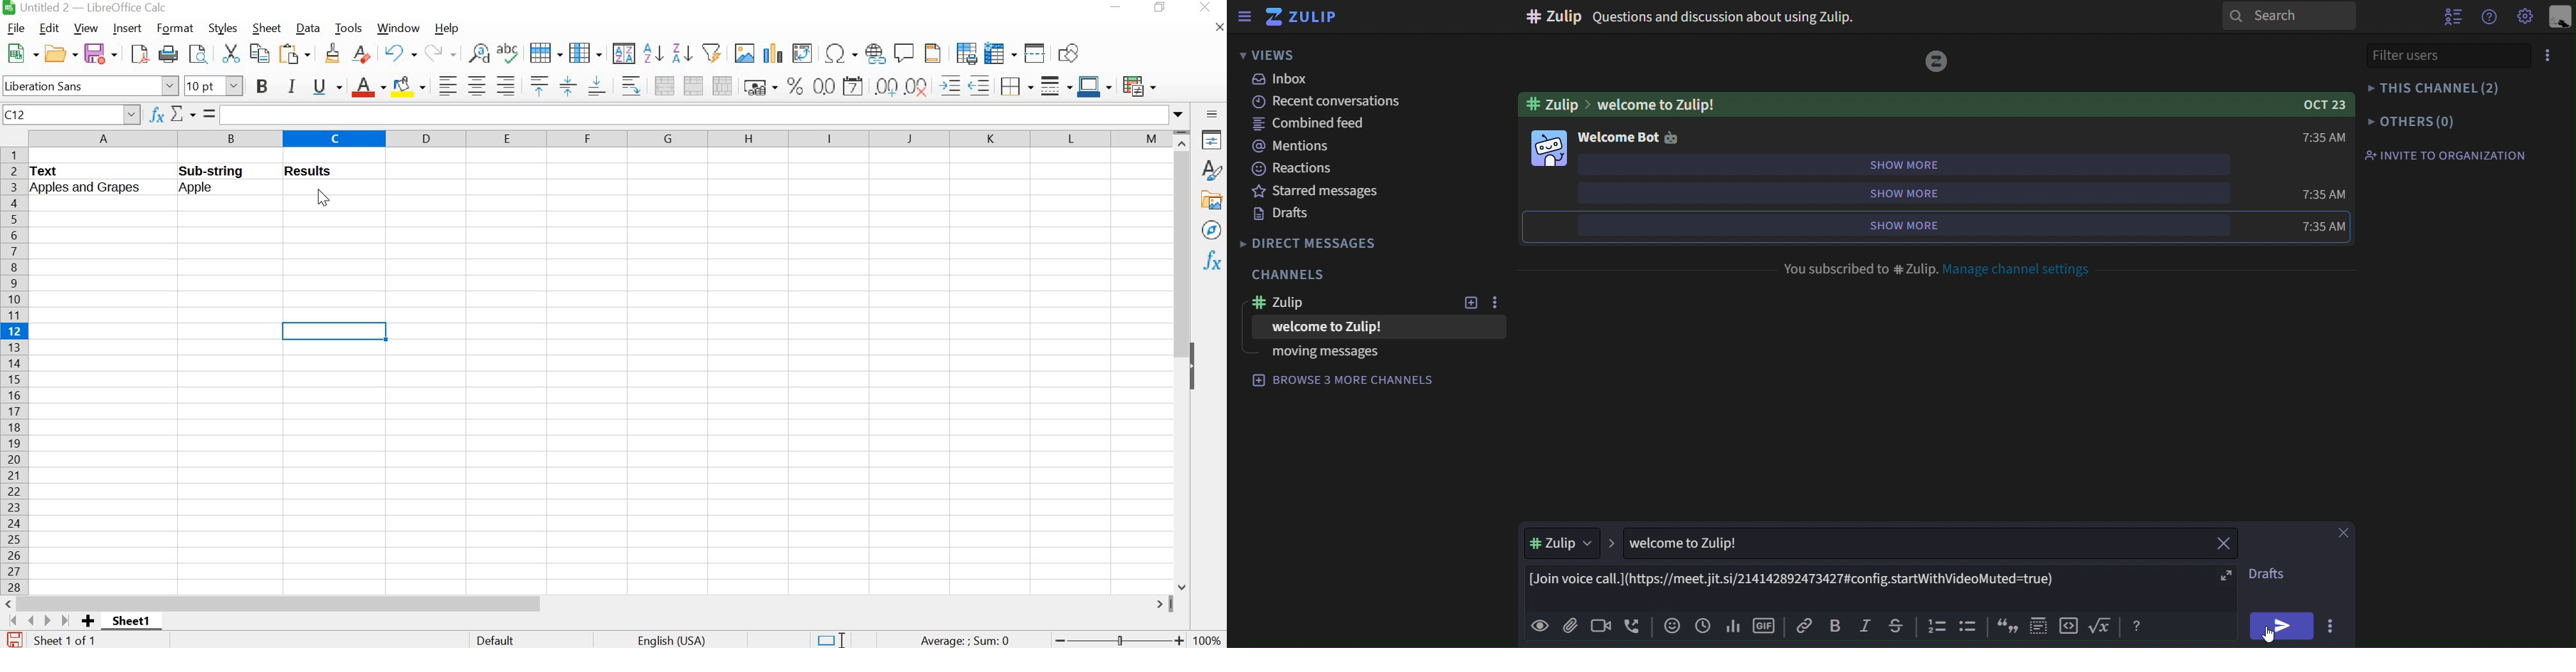  I want to click on sidebar, so click(1245, 18).